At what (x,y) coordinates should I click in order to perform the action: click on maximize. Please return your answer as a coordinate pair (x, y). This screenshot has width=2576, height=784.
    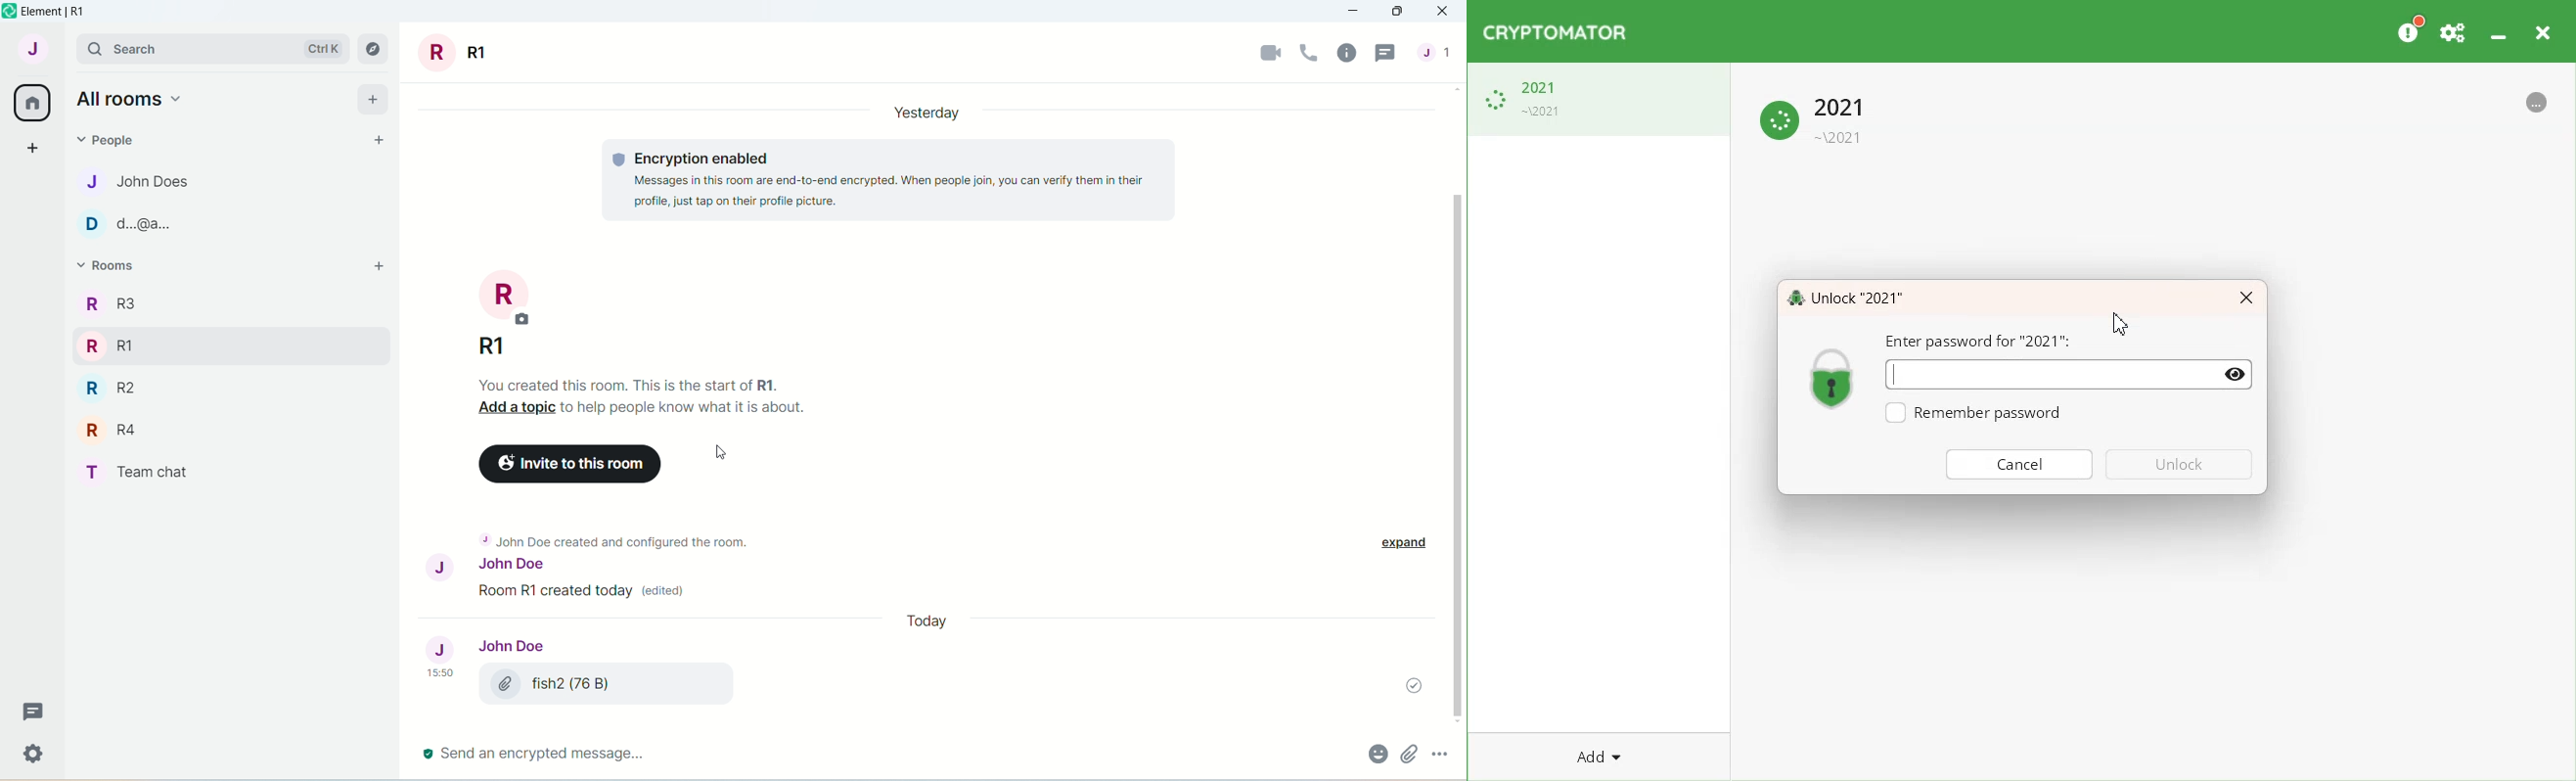
    Looking at the image, I should click on (1399, 15).